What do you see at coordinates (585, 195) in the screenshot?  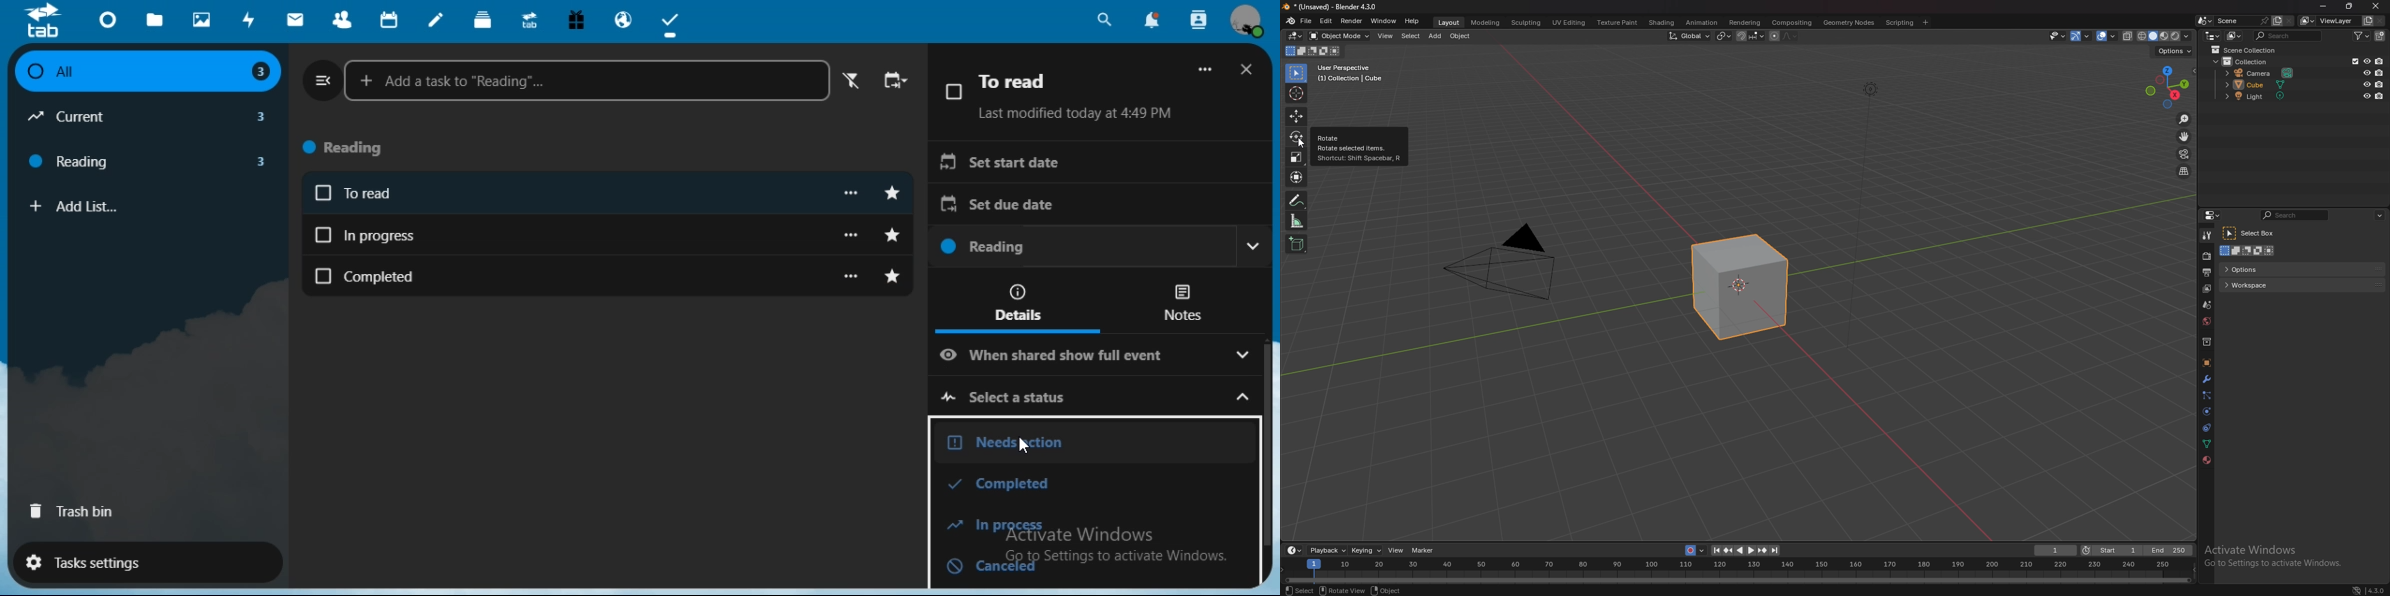 I see `To read` at bounding box center [585, 195].